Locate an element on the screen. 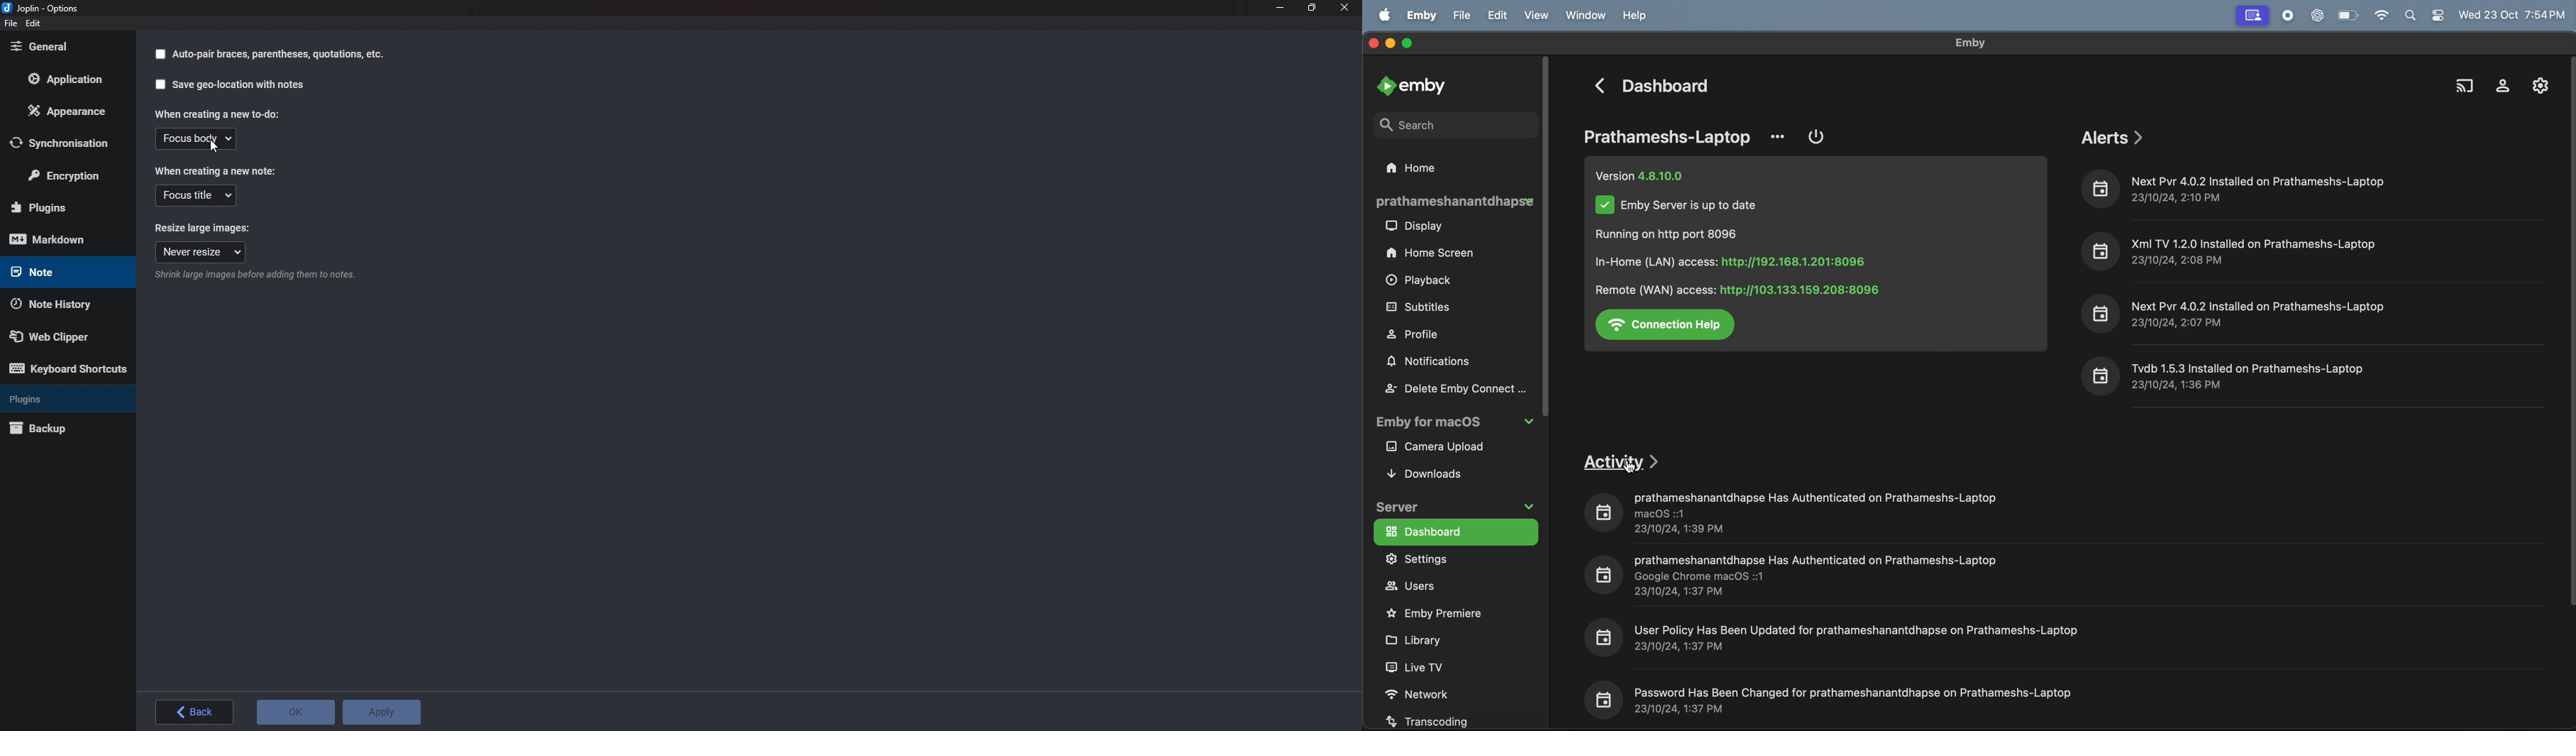  File is located at coordinates (11, 24).